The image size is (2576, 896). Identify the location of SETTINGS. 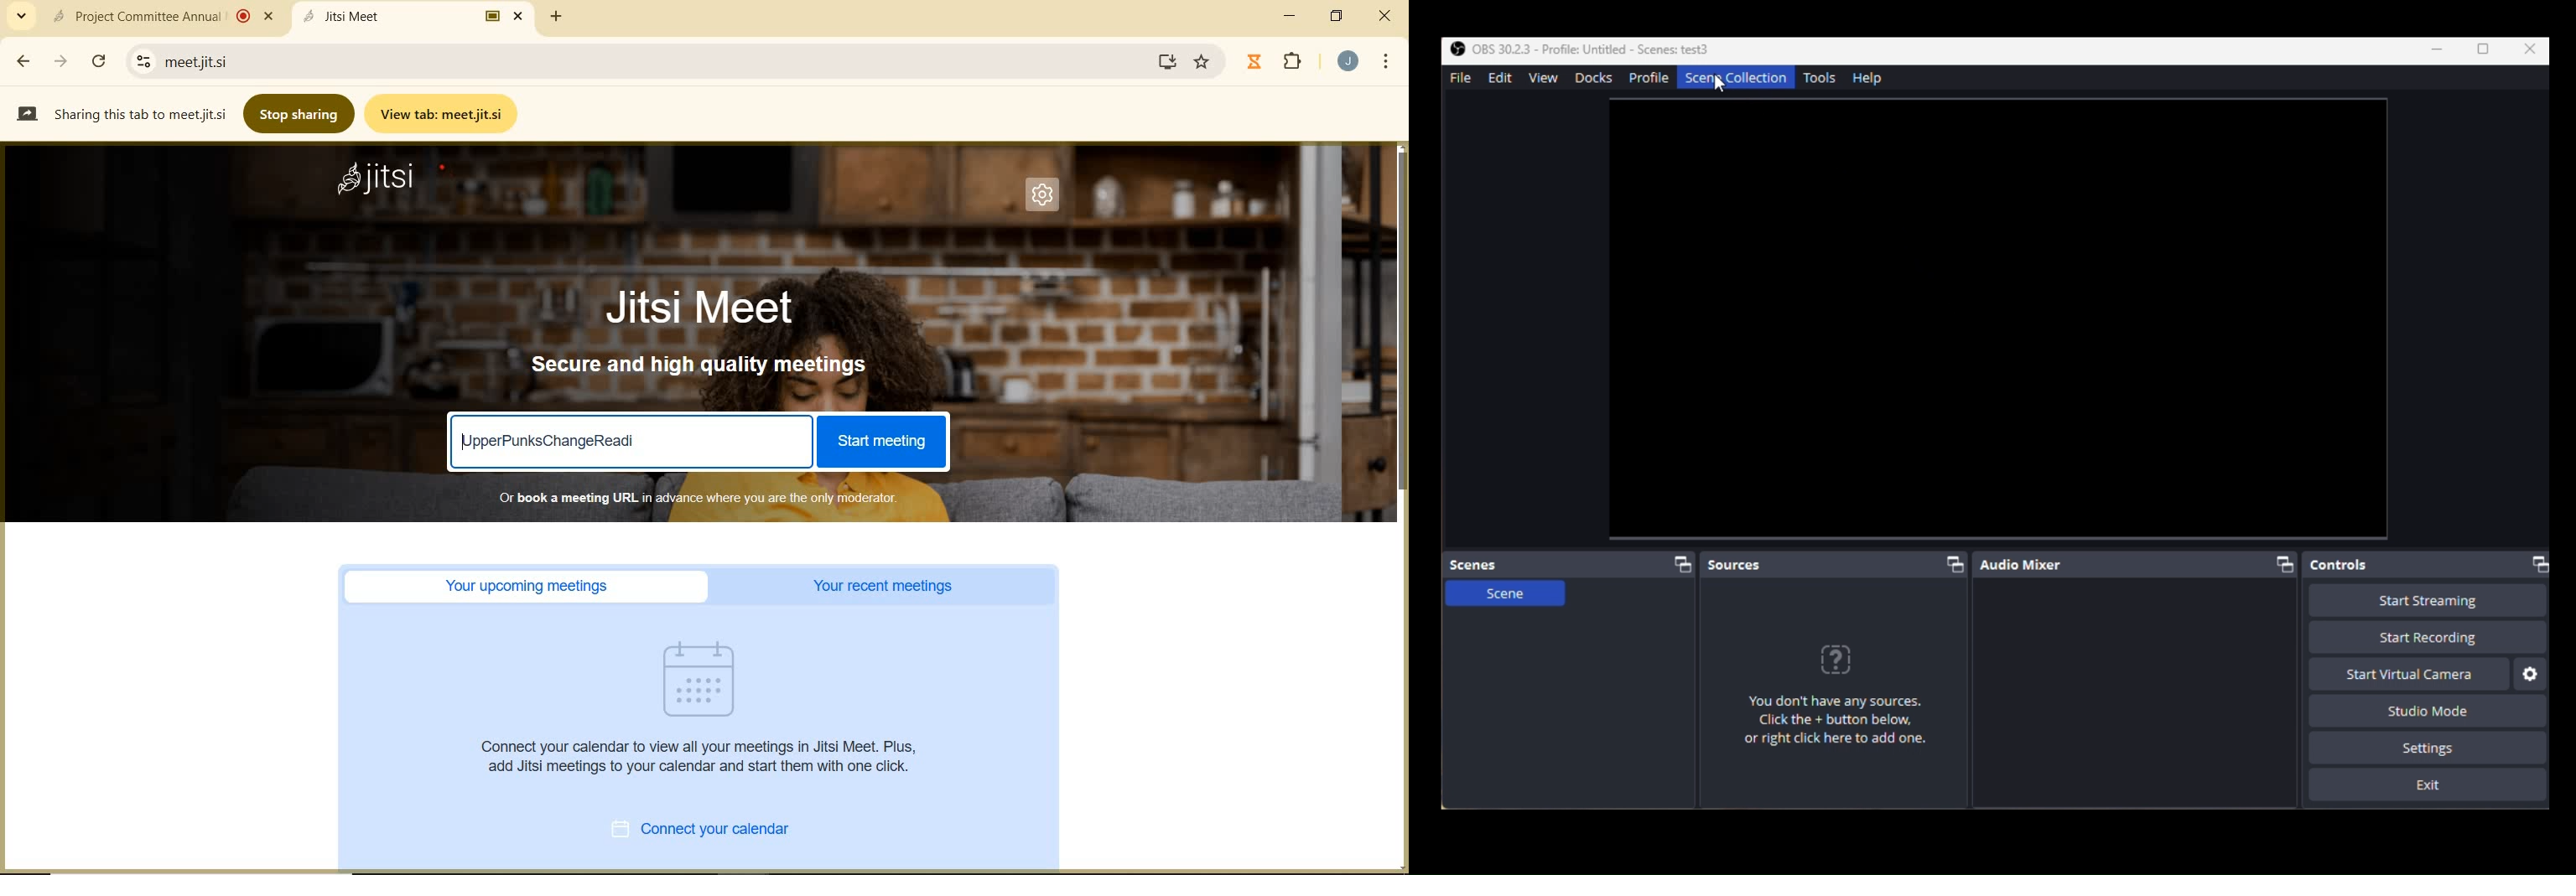
(1047, 199).